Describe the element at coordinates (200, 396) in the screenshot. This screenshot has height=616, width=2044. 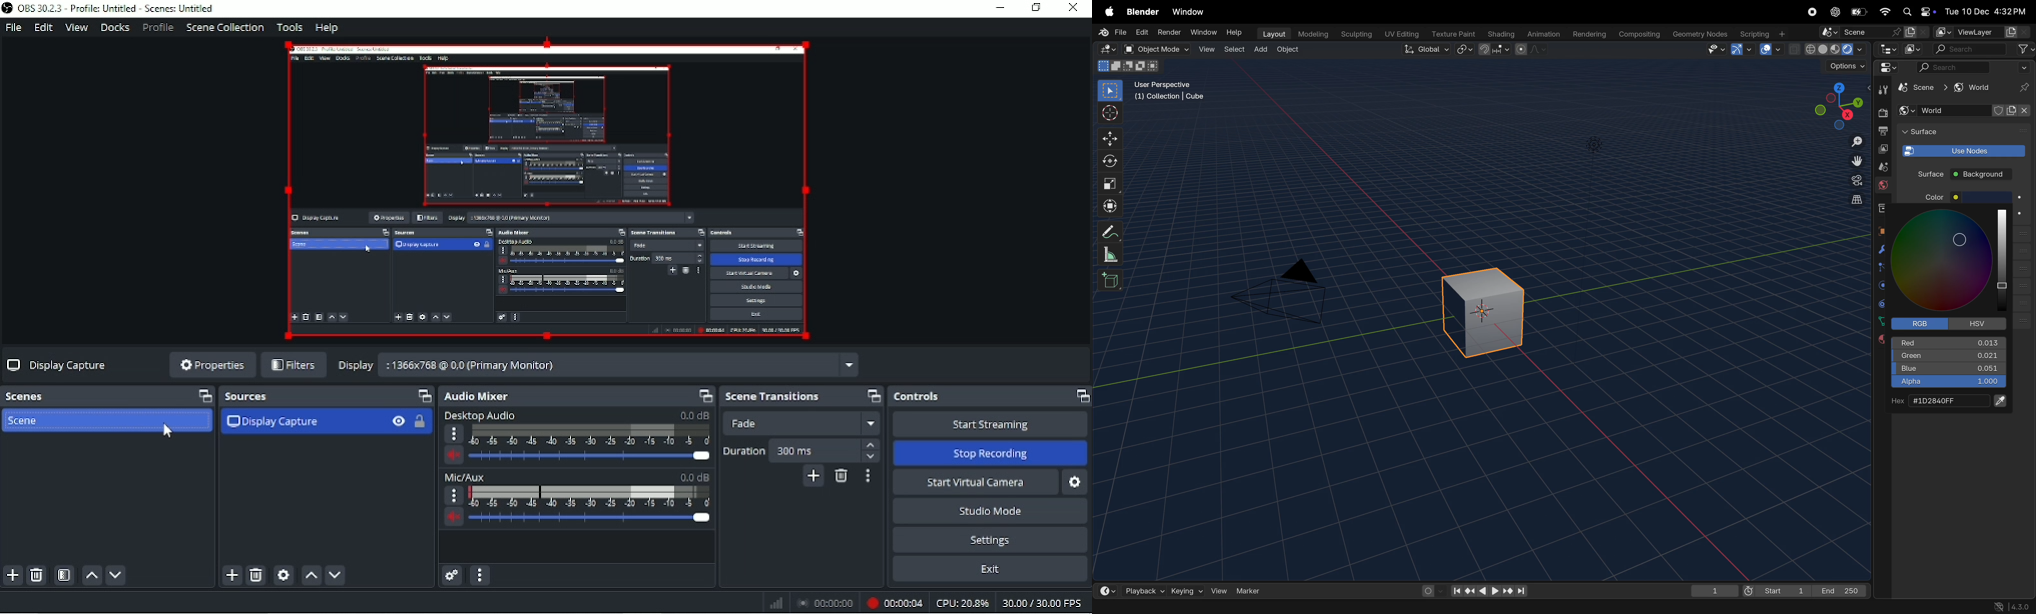
I see `Maximize` at that location.